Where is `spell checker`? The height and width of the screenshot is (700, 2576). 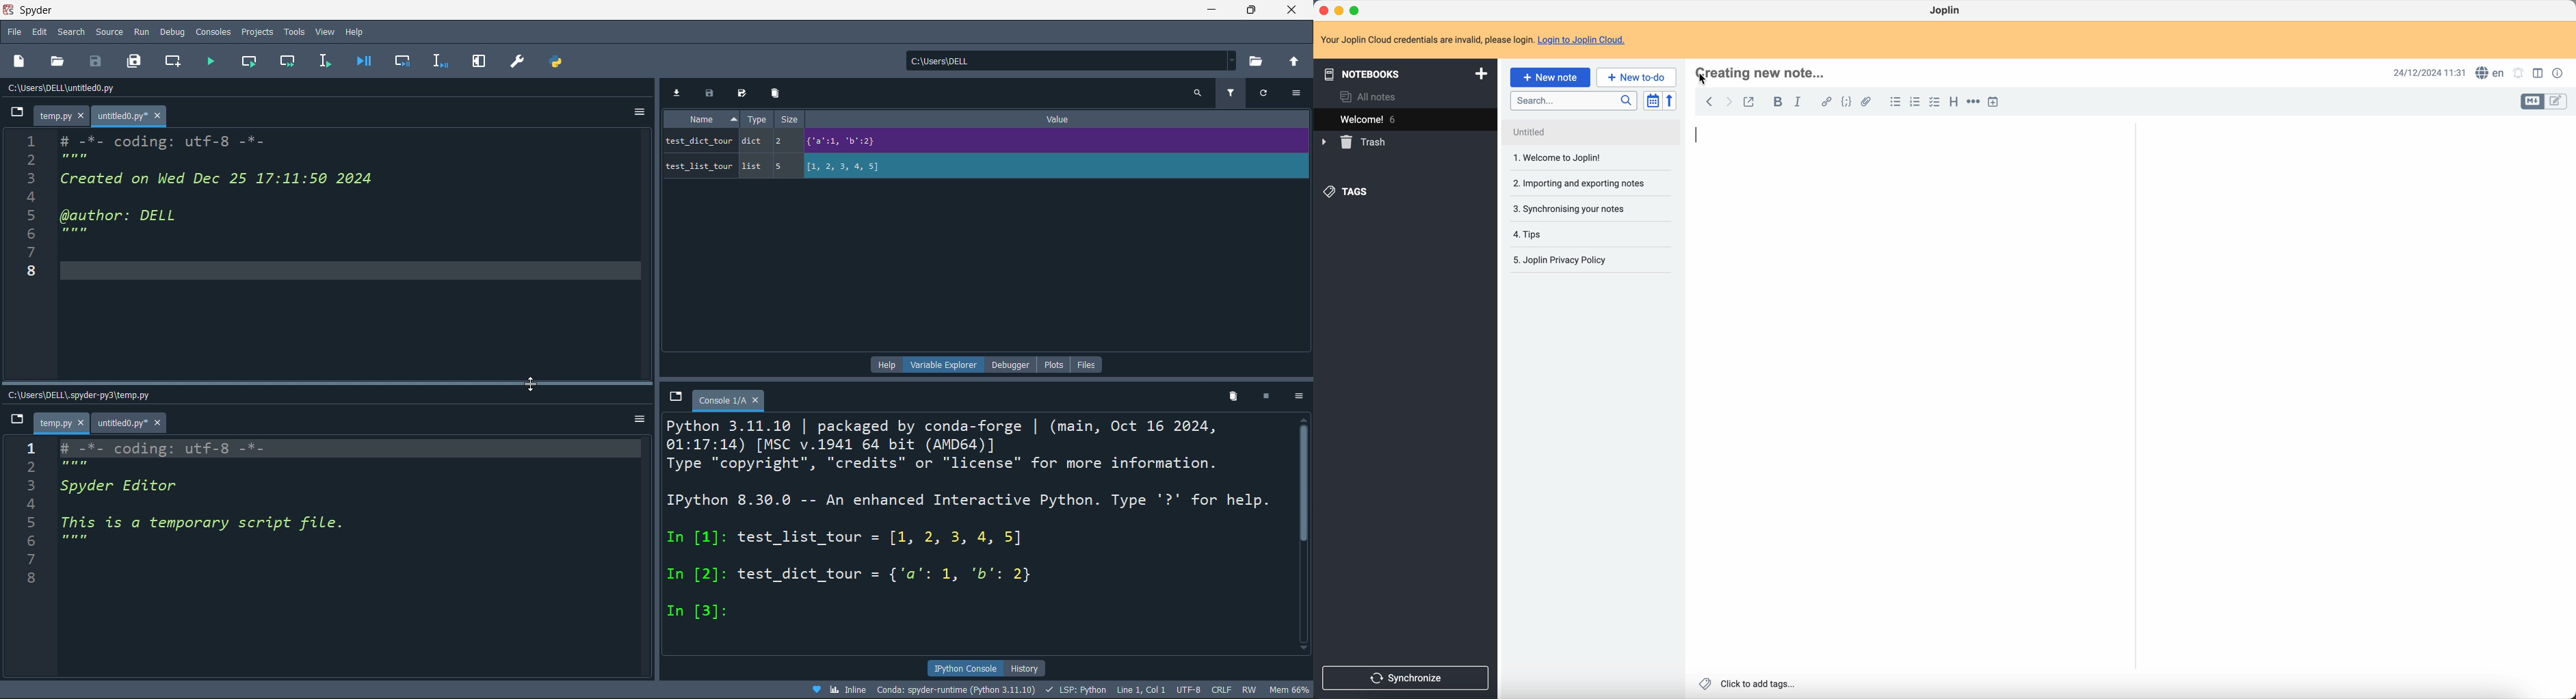 spell checker is located at coordinates (2489, 73).